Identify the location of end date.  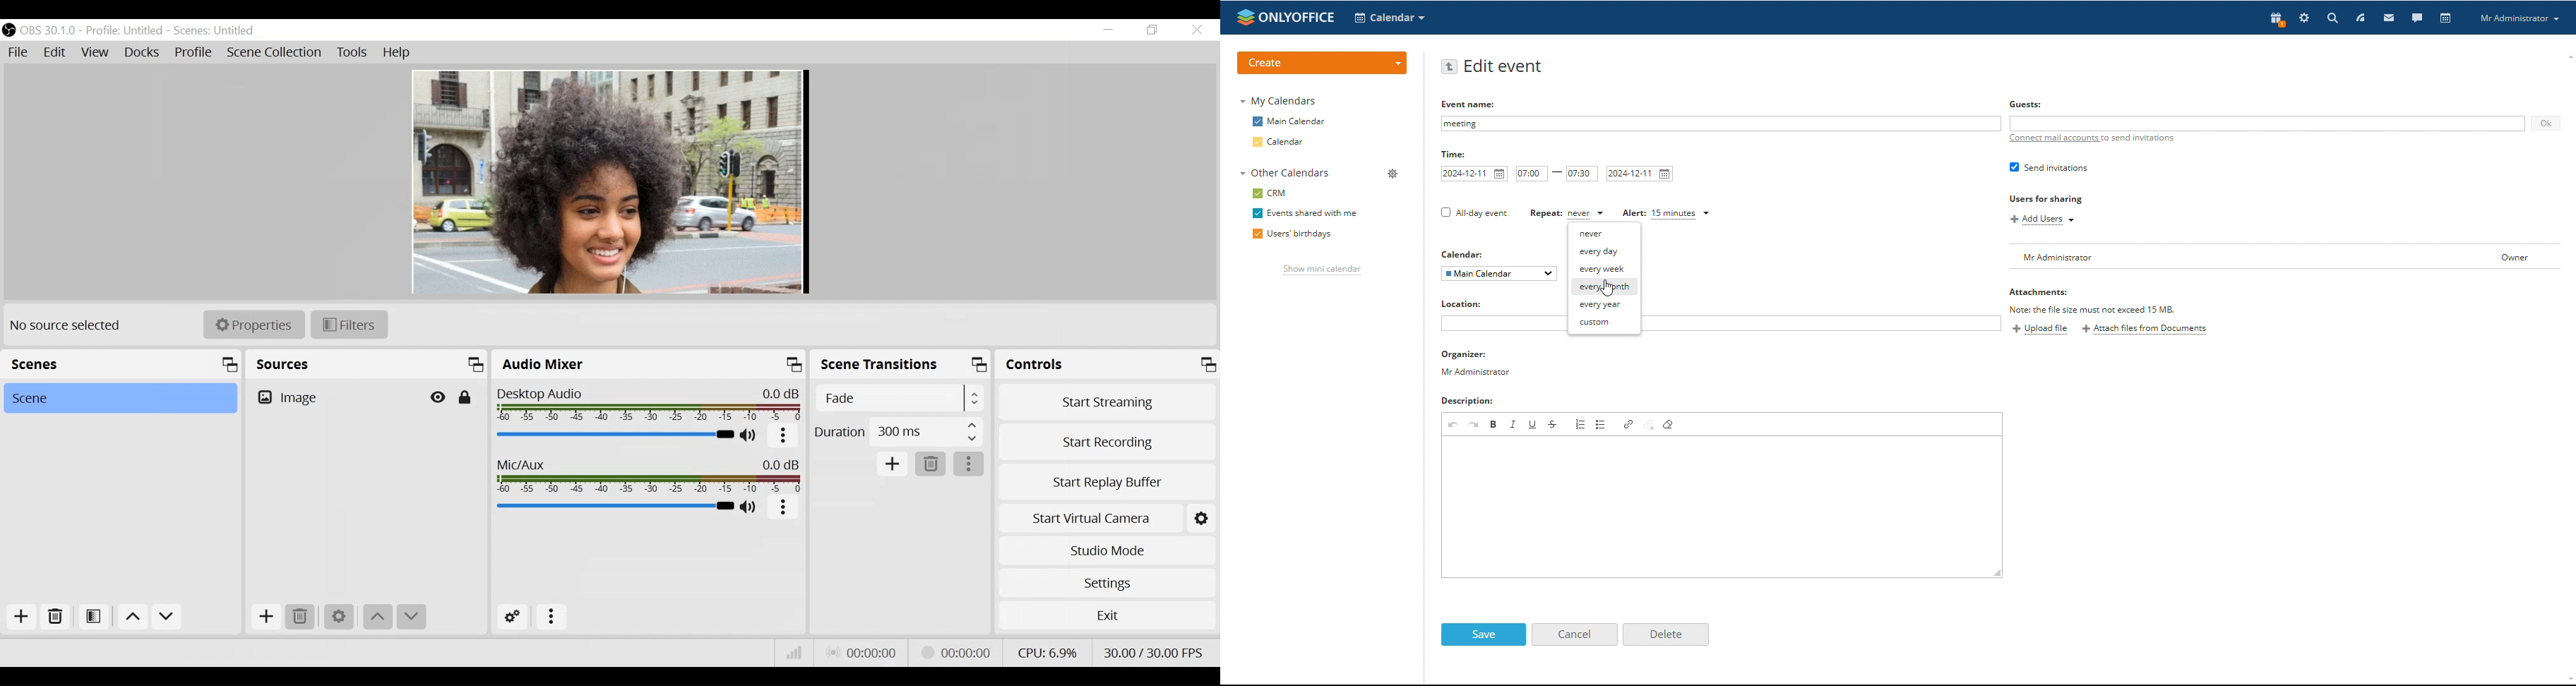
(1640, 174).